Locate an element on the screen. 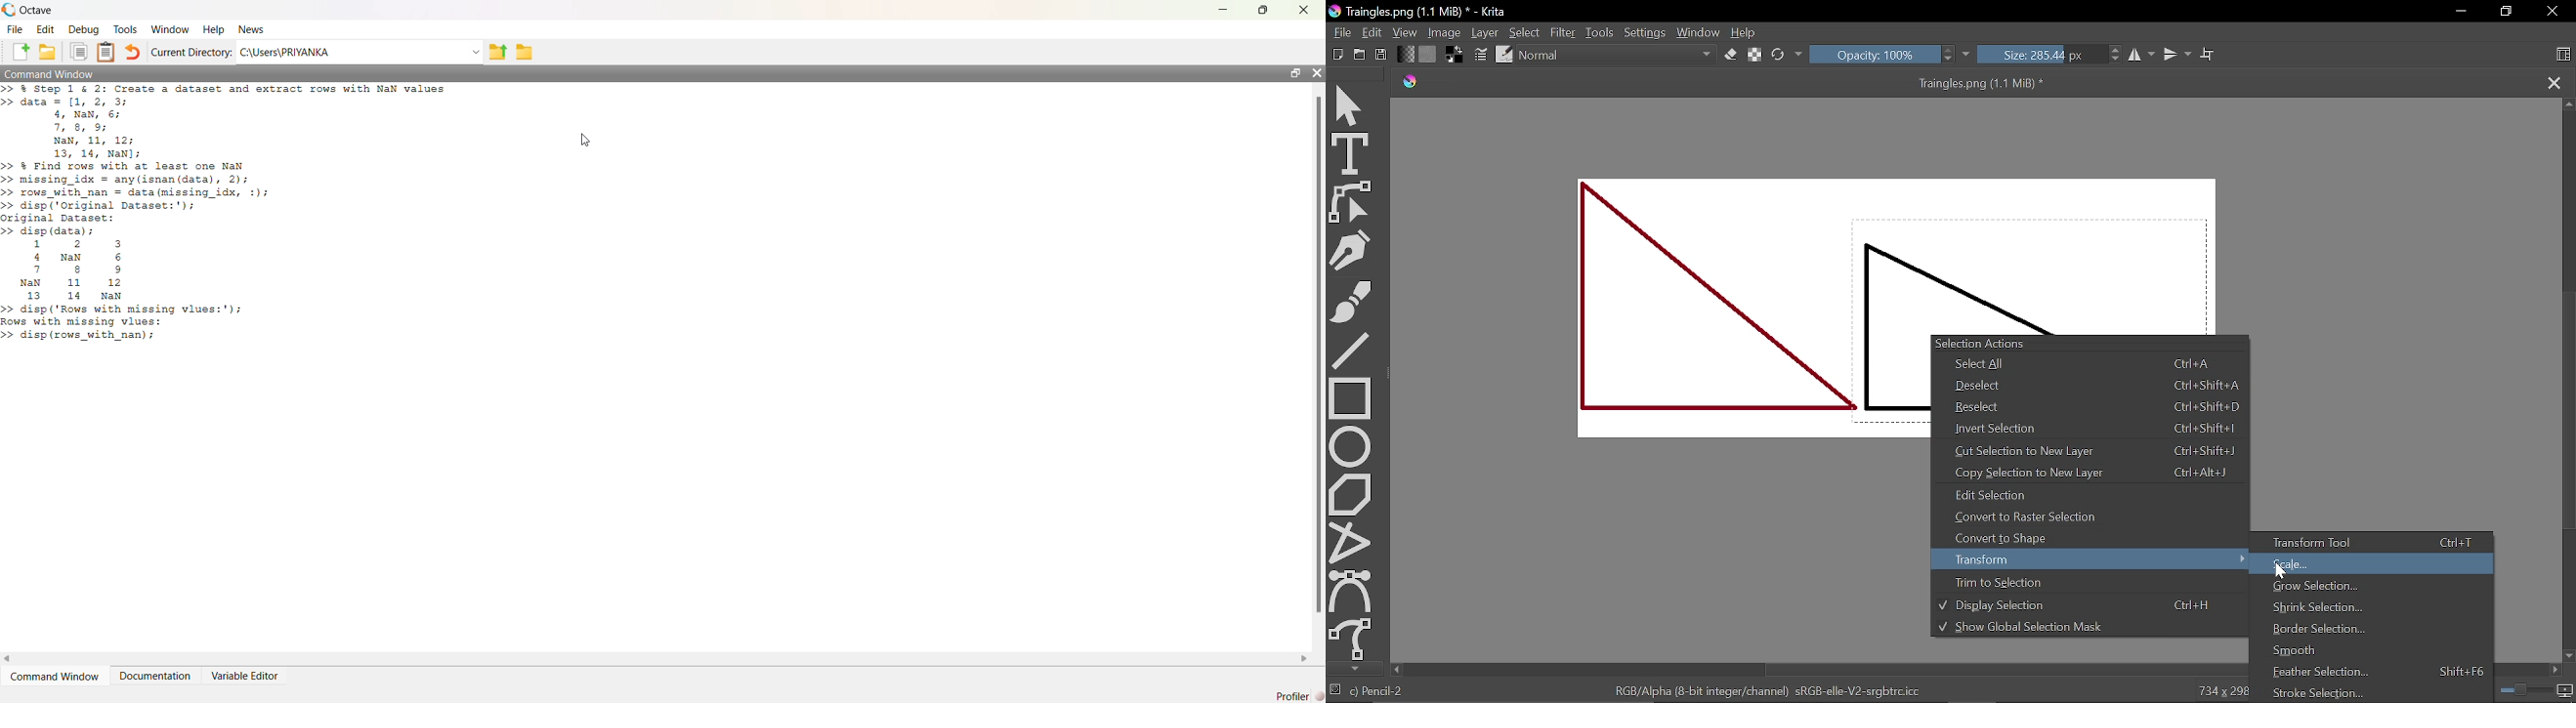 This screenshot has height=728, width=2576. Profiler is located at coordinates (1300, 696).